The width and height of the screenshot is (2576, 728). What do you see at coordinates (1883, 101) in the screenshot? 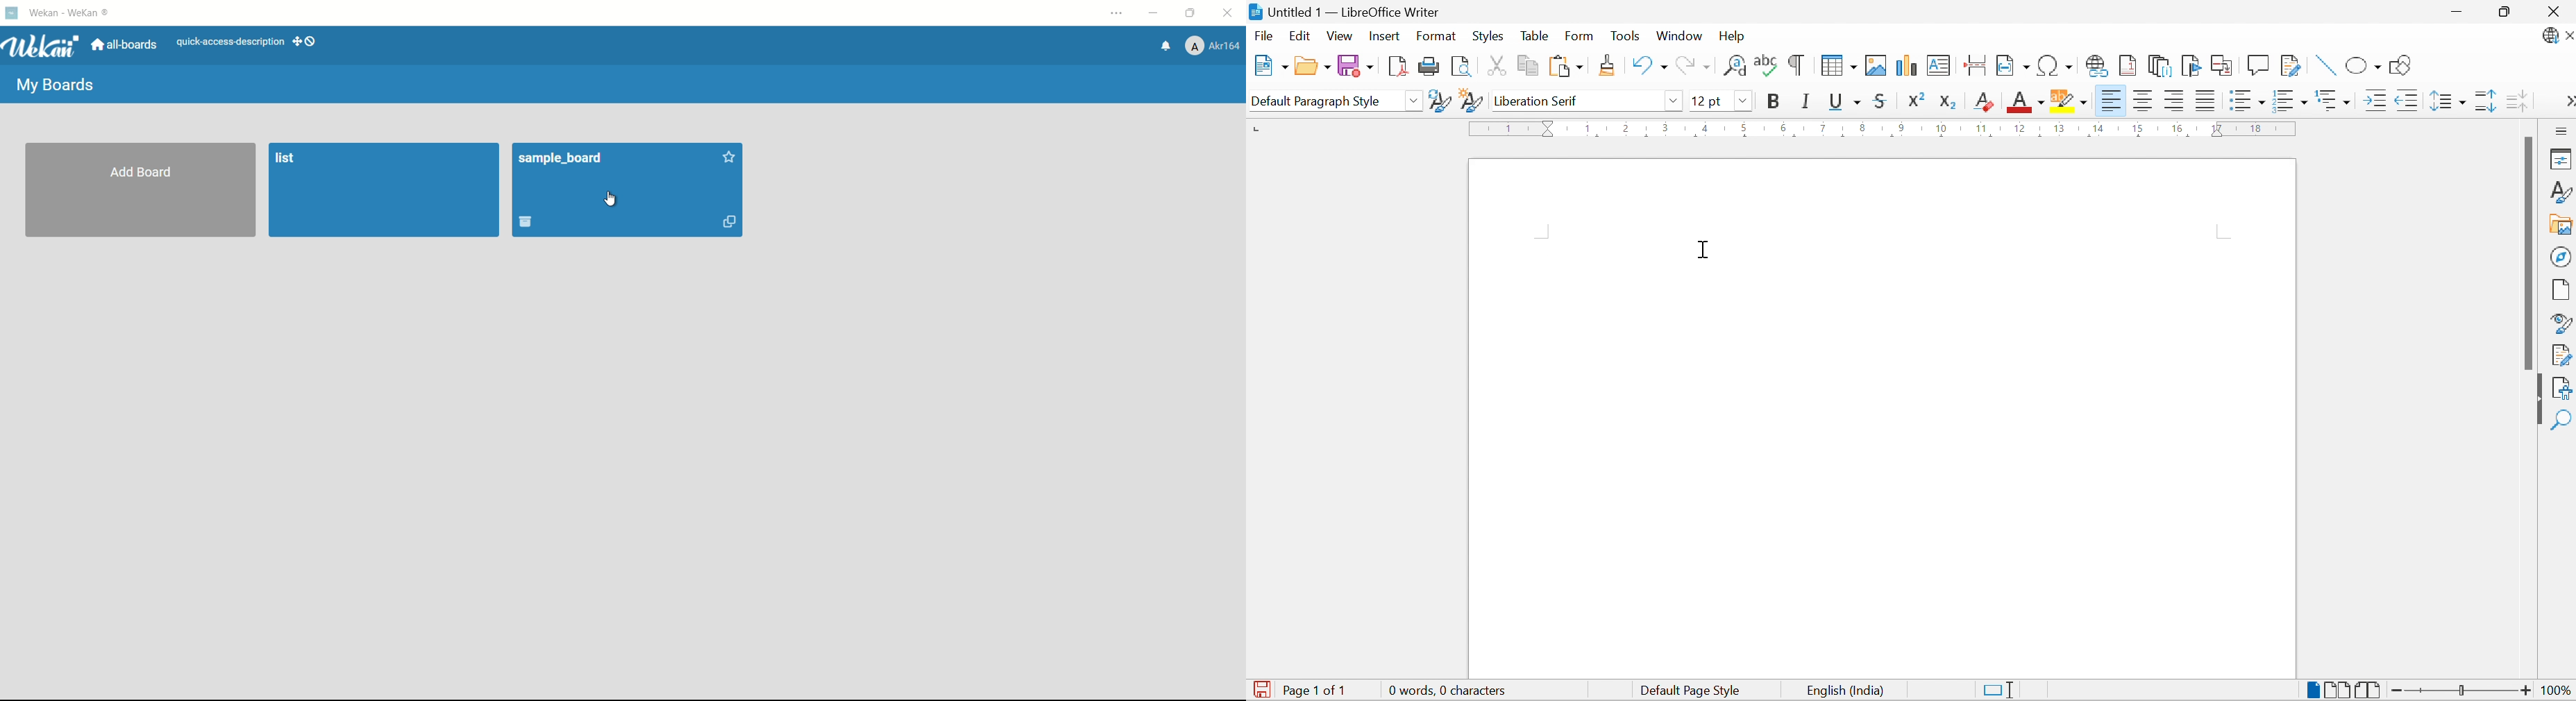
I see `Strikethrough` at bounding box center [1883, 101].